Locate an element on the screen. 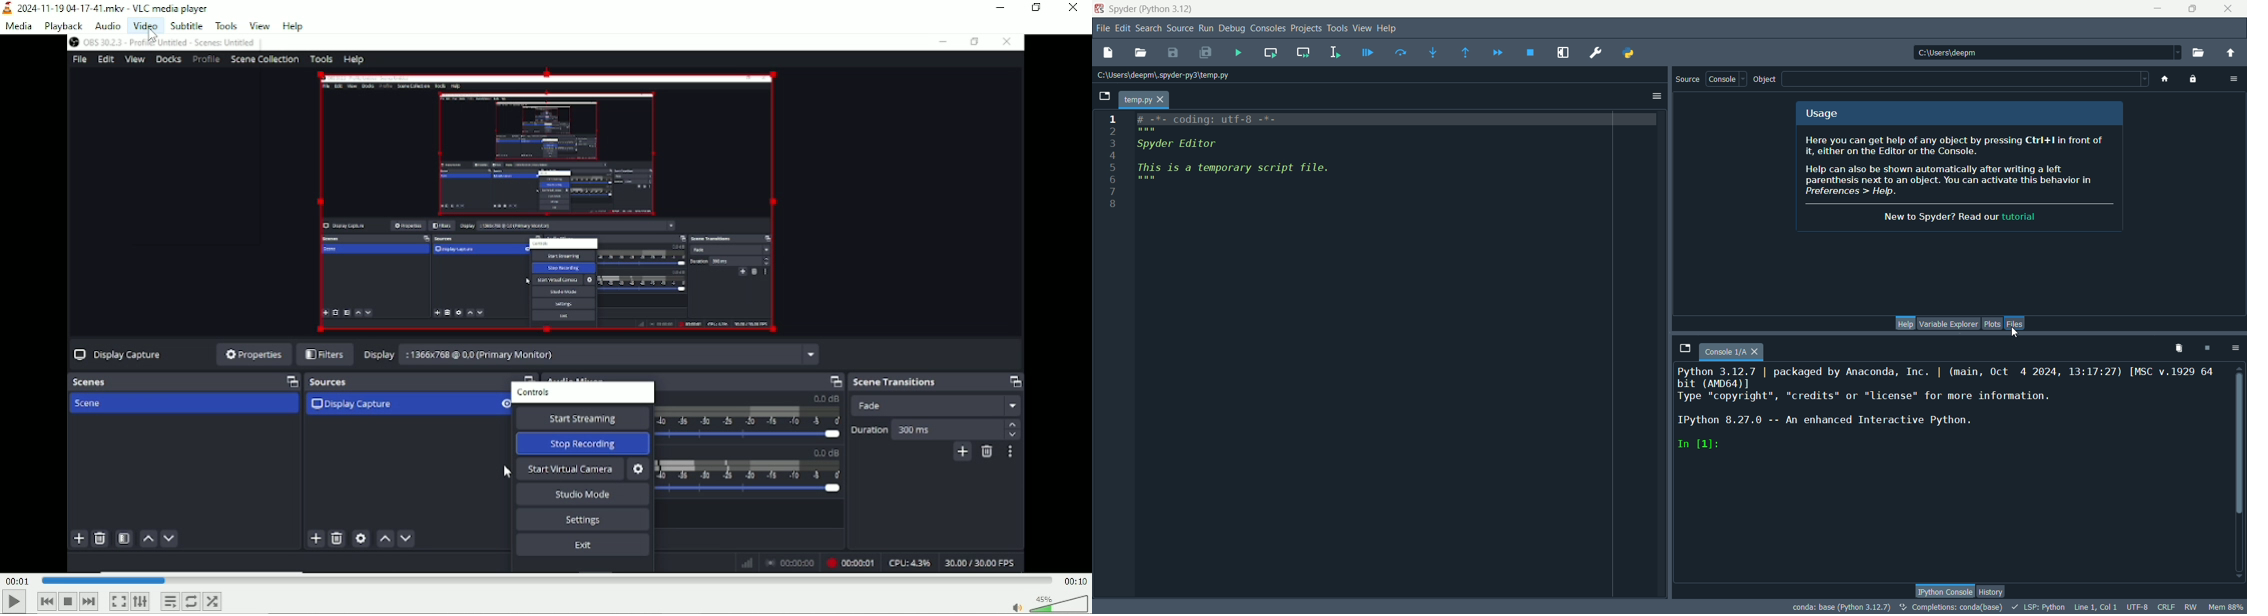  browse a working directory is located at coordinates (2199, 53).